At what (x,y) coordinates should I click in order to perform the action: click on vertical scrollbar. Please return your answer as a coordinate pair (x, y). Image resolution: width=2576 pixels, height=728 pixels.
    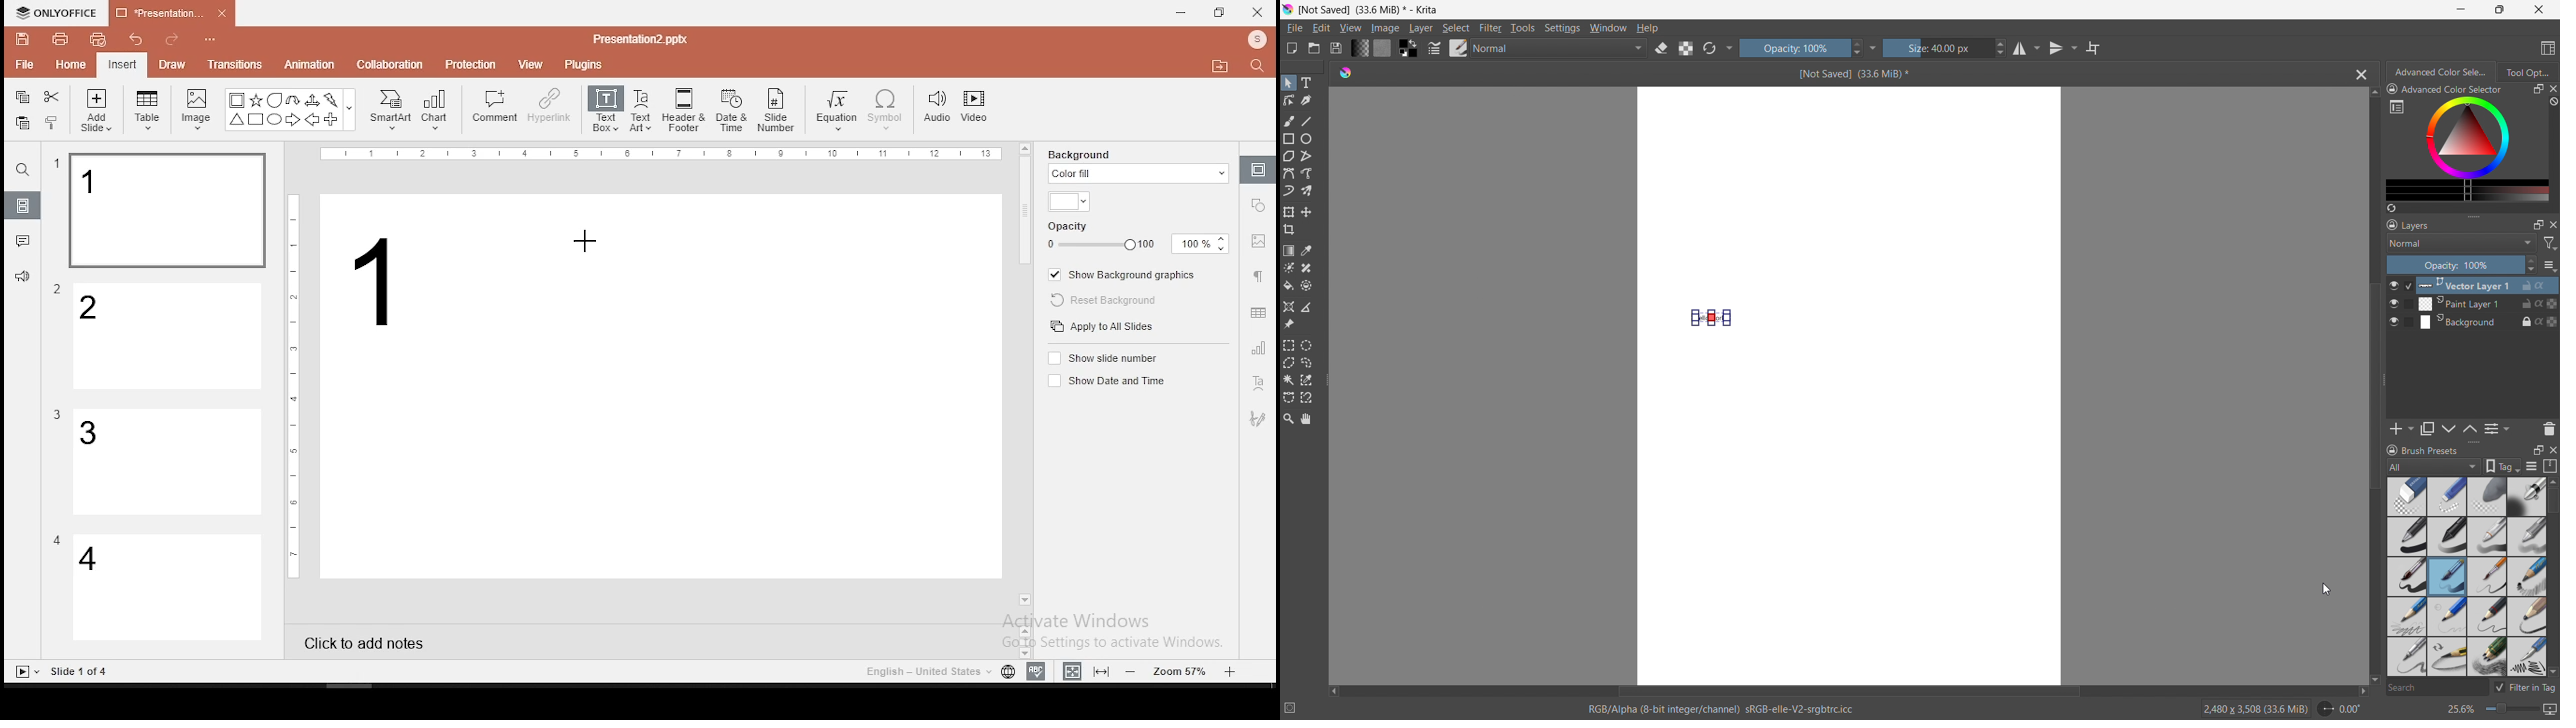
    Looking at the image, I should click on (2371, 386).